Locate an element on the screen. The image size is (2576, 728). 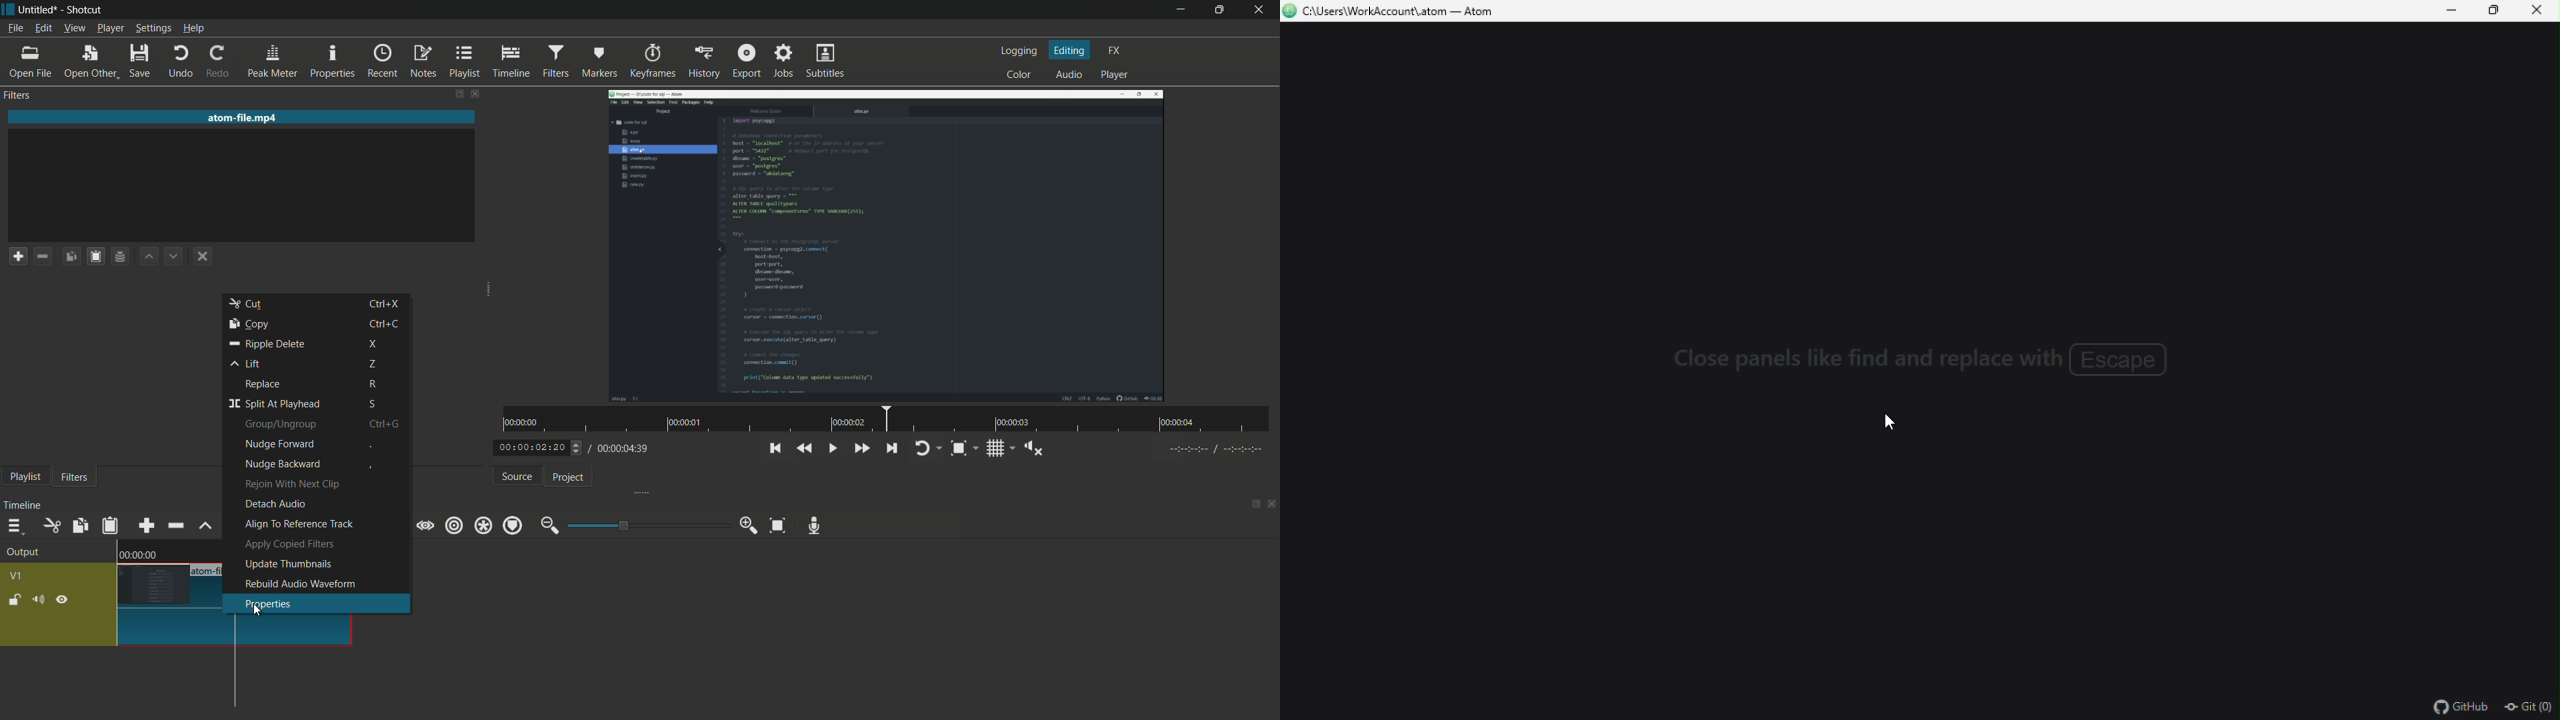
paste filters is located at coordinates (94, 257).